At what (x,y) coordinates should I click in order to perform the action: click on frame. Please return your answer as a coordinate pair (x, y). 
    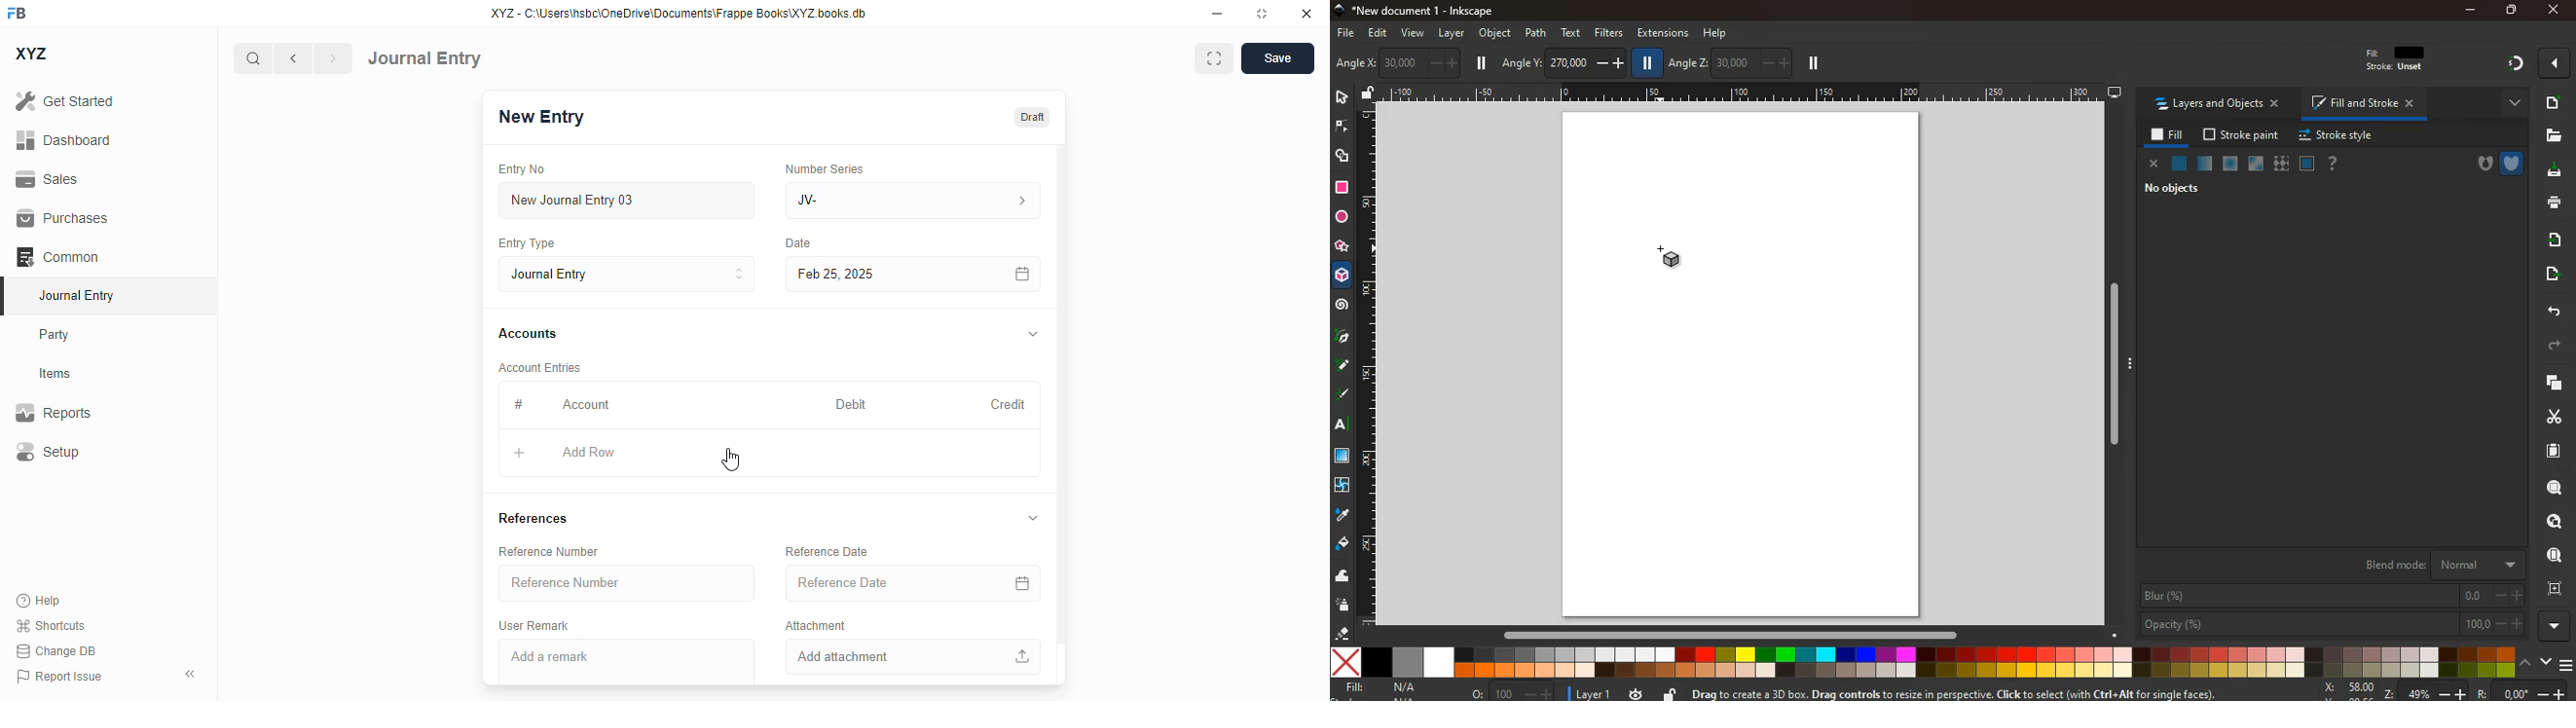
    Looking at the image, I should click on (2555, 589).